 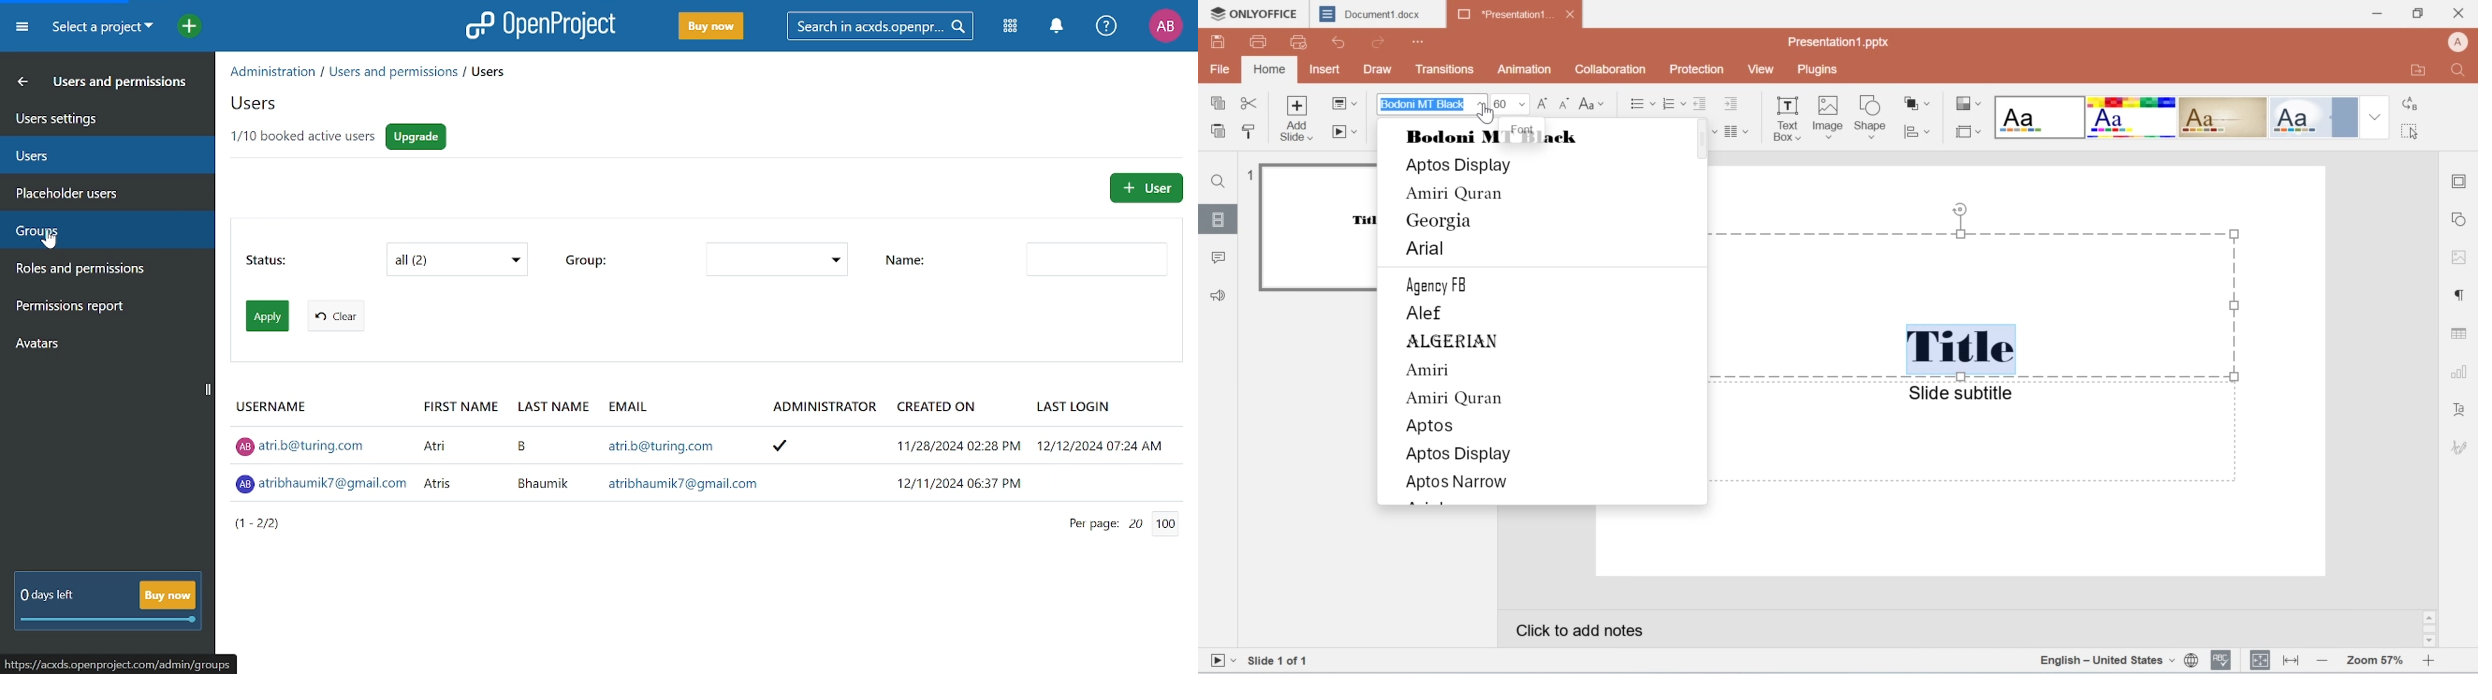 I want to click on play, so click(x=1347, y=133).